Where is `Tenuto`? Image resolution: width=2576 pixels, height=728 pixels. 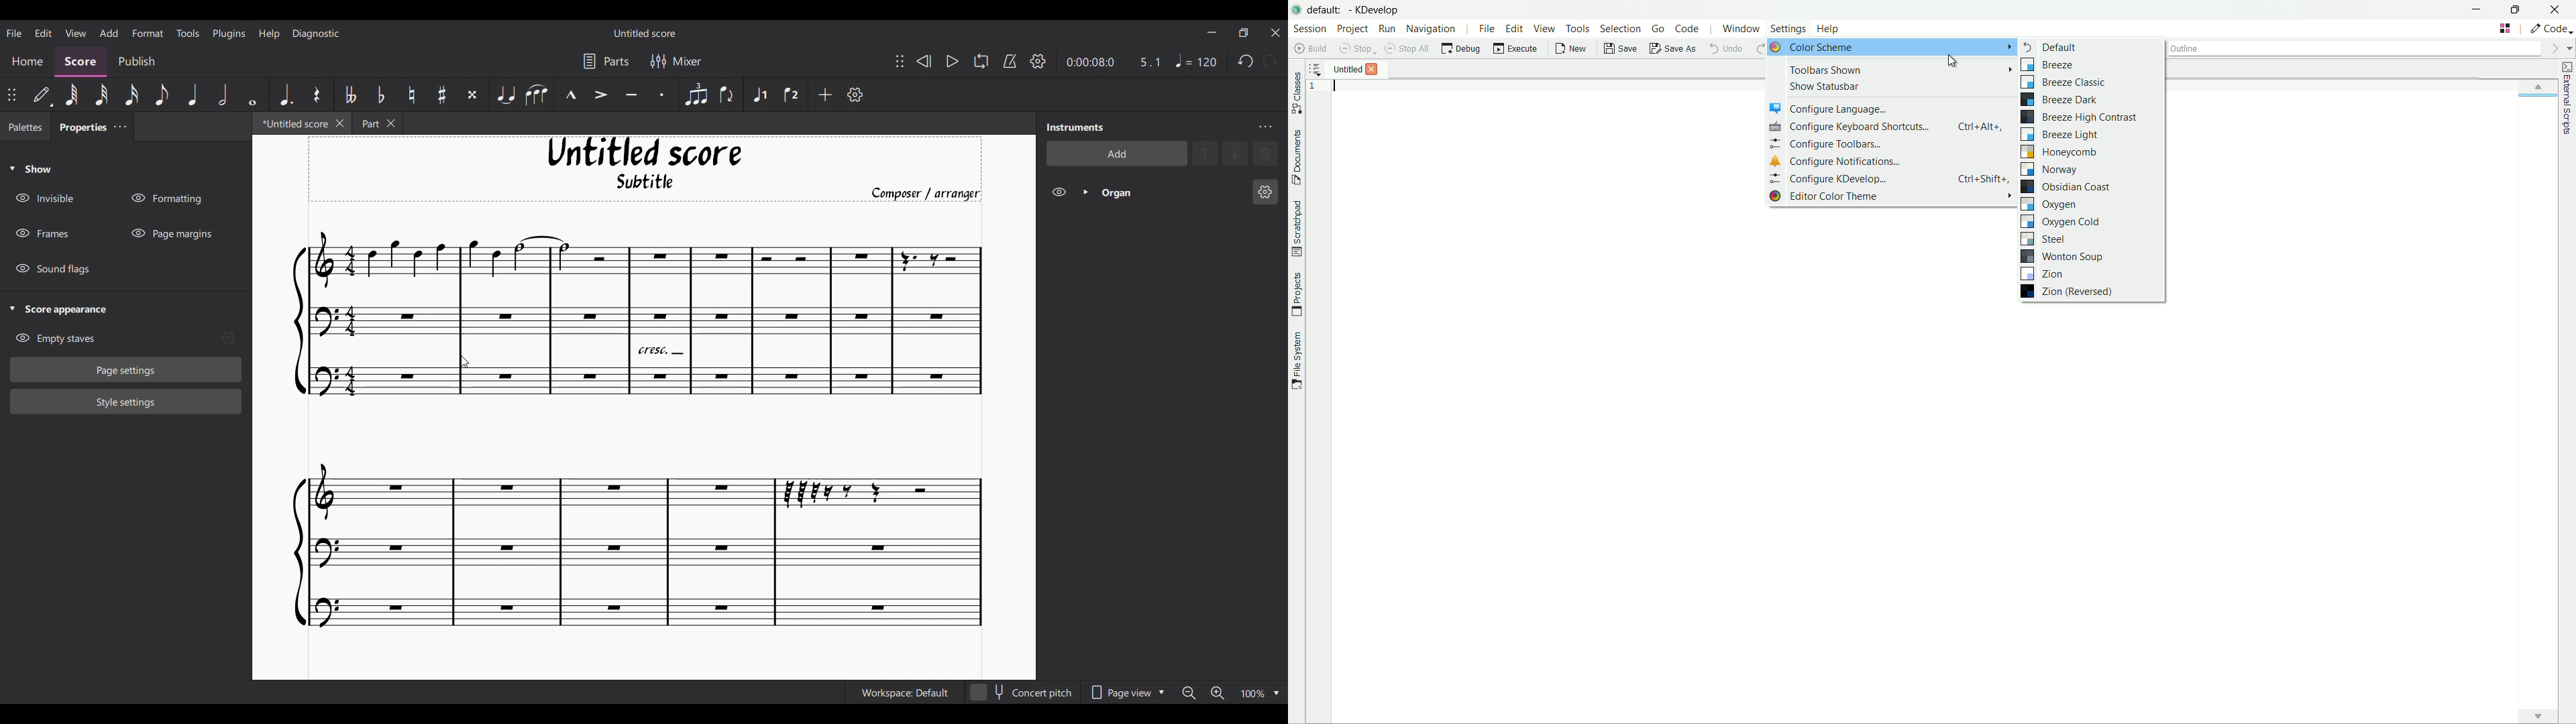
Tenuto is located at coordinates (631, 95).